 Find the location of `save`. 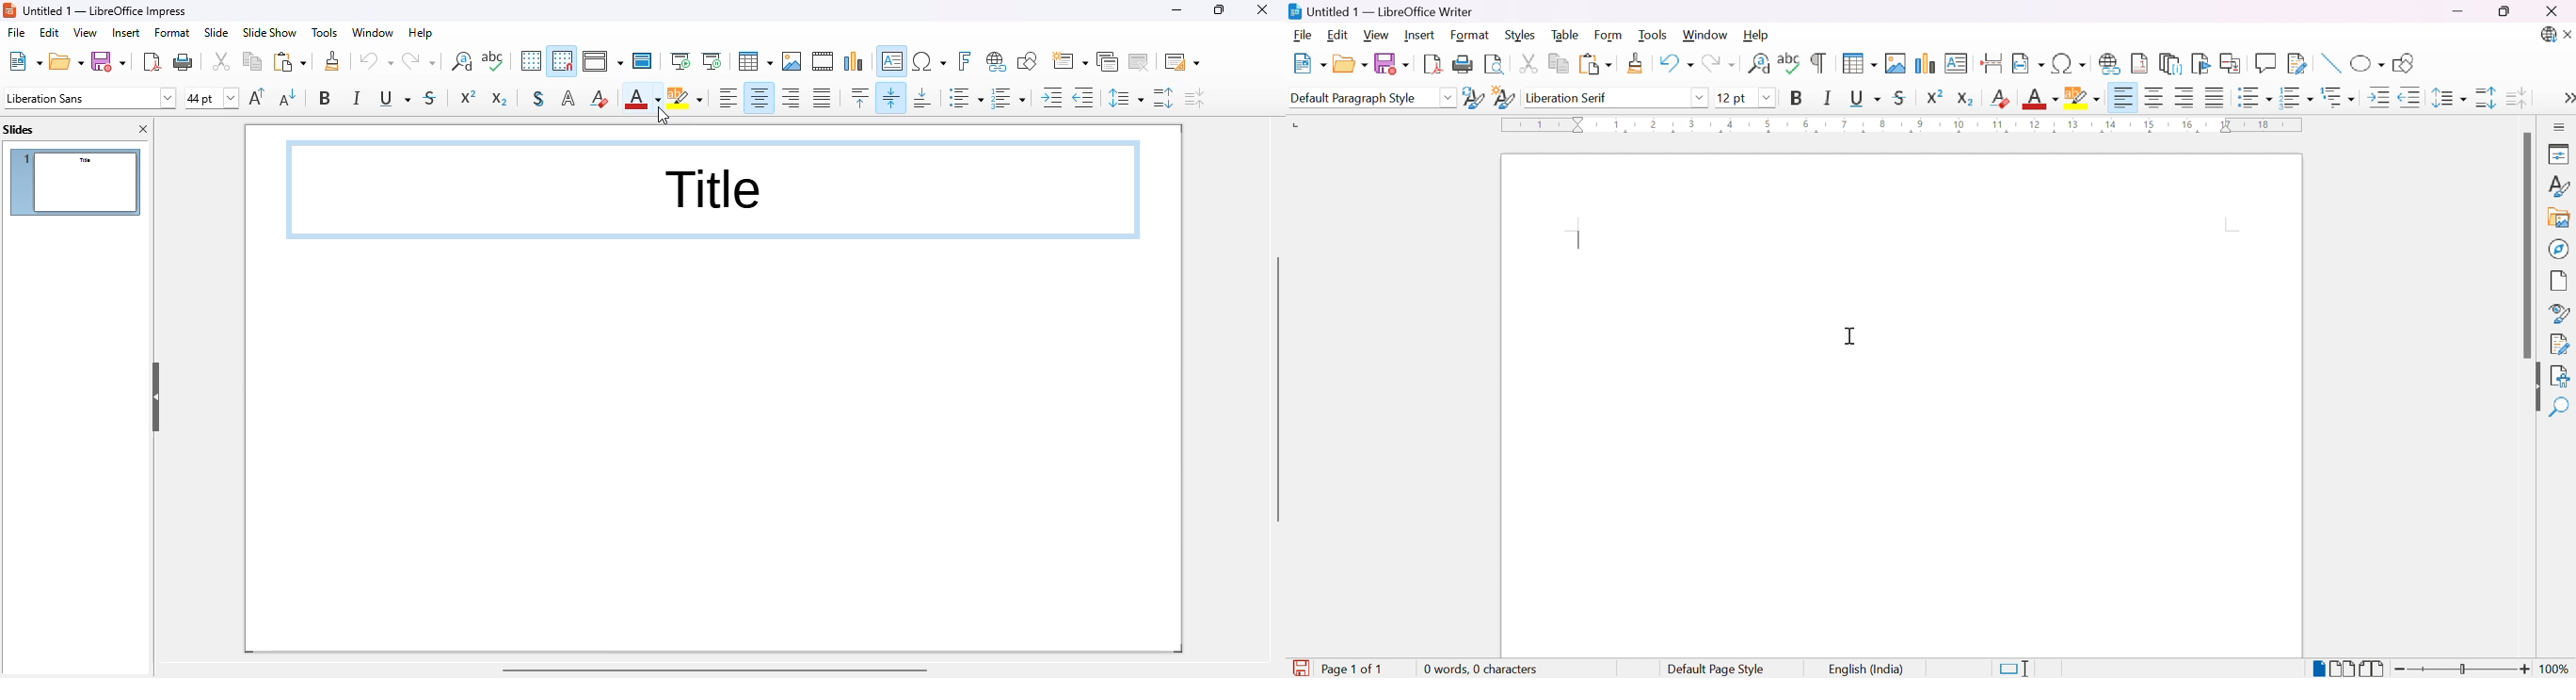

save is located at coordinates (108, 61).